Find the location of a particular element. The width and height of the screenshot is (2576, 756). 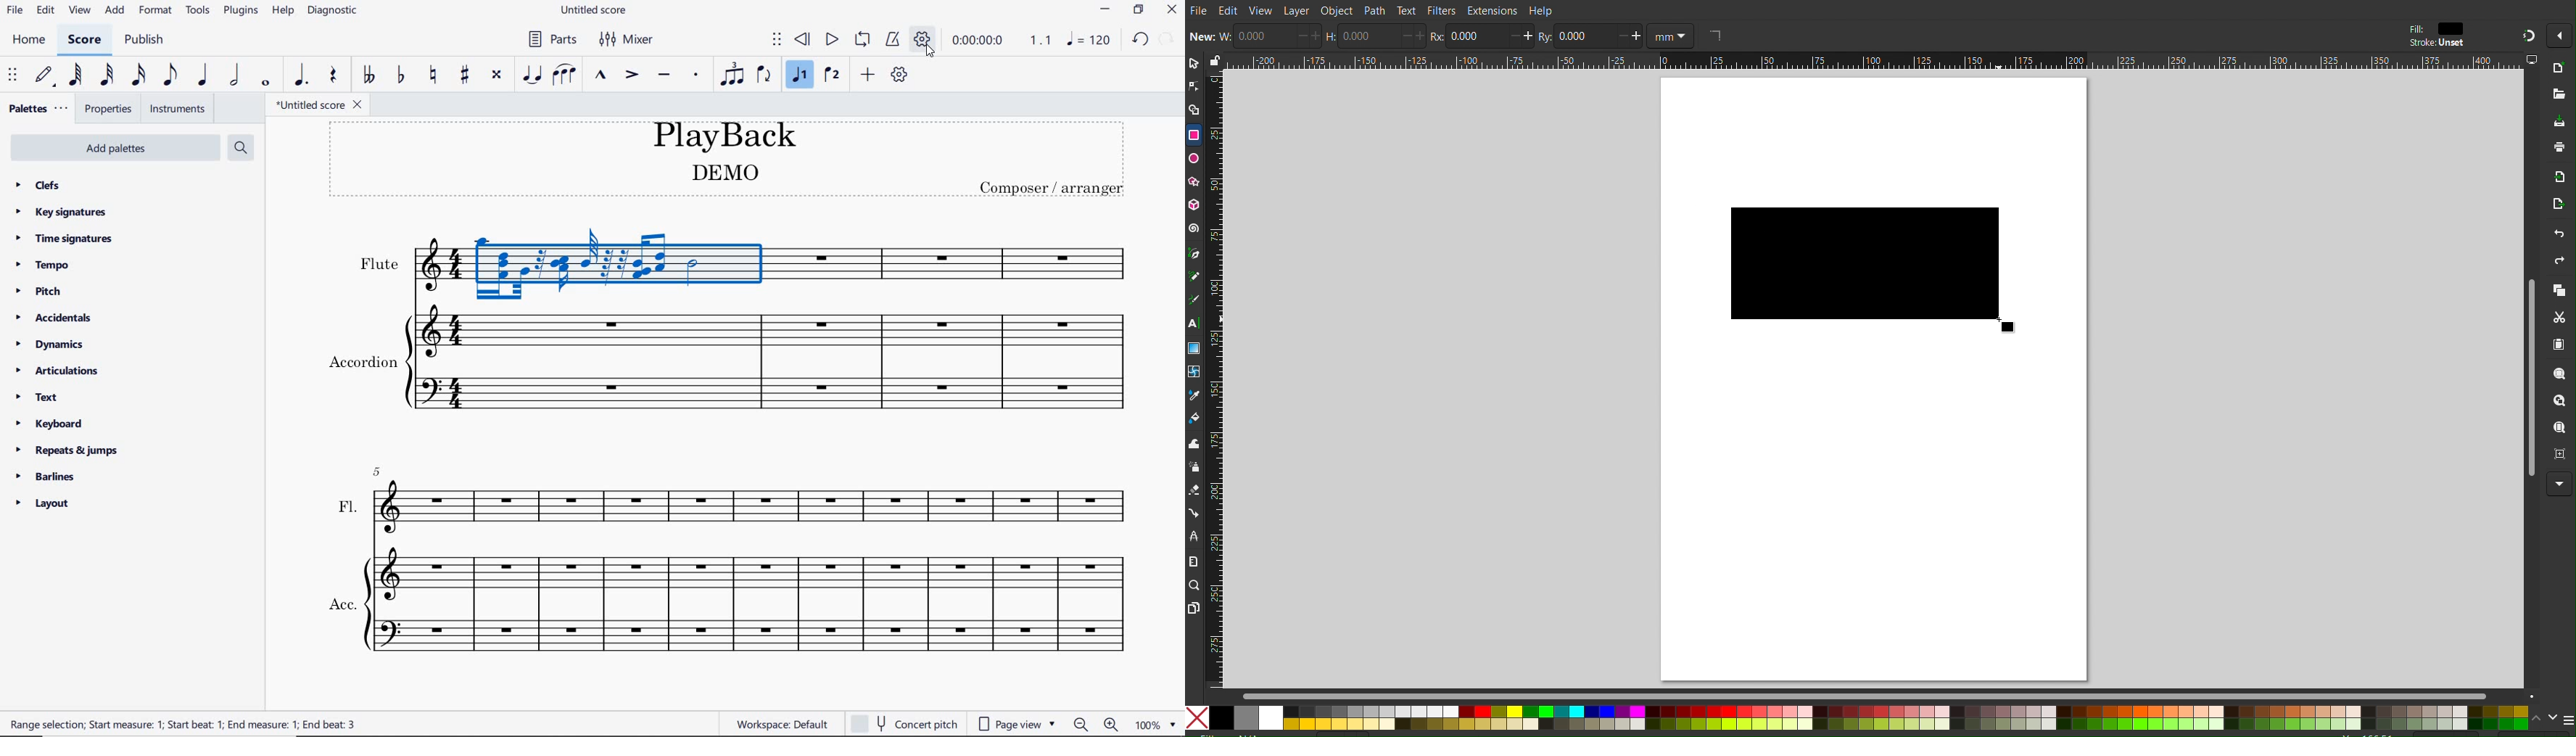

redo is located at coordinates (1167, 38).